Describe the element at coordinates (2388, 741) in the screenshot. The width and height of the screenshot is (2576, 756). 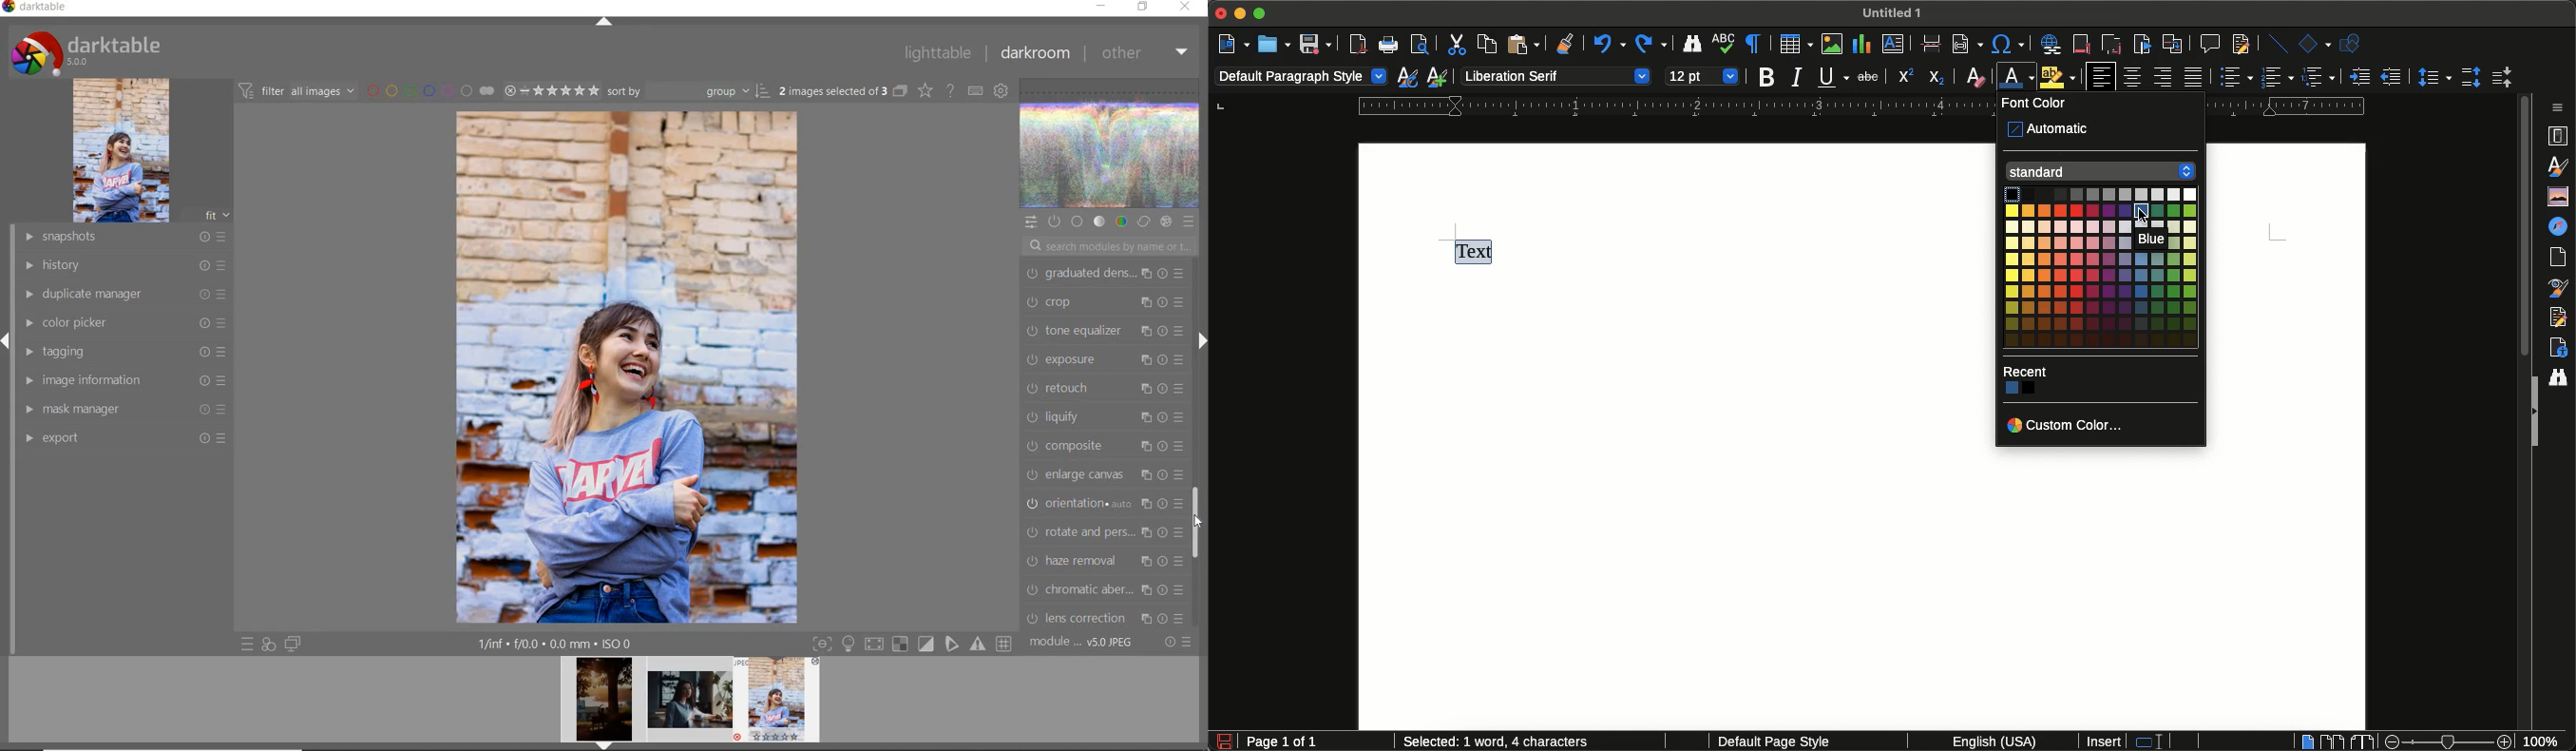
I see `Zoom out` at that location.